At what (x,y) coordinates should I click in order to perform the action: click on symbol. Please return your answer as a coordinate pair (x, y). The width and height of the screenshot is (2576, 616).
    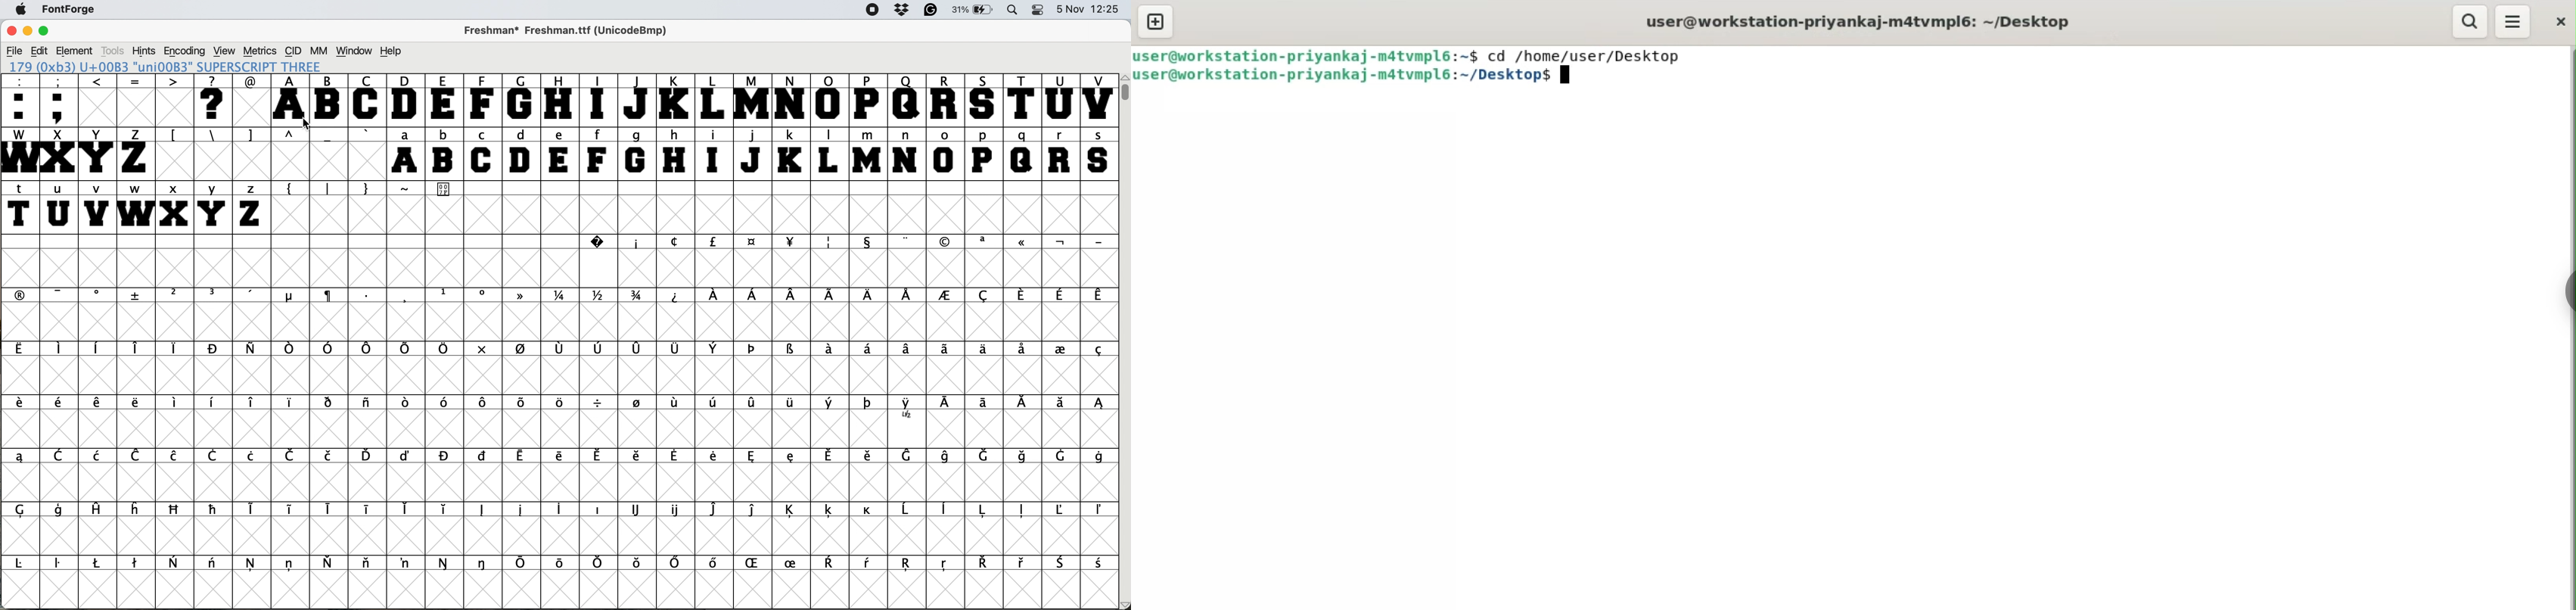
    Looking at the image, I should click on (560, 296).